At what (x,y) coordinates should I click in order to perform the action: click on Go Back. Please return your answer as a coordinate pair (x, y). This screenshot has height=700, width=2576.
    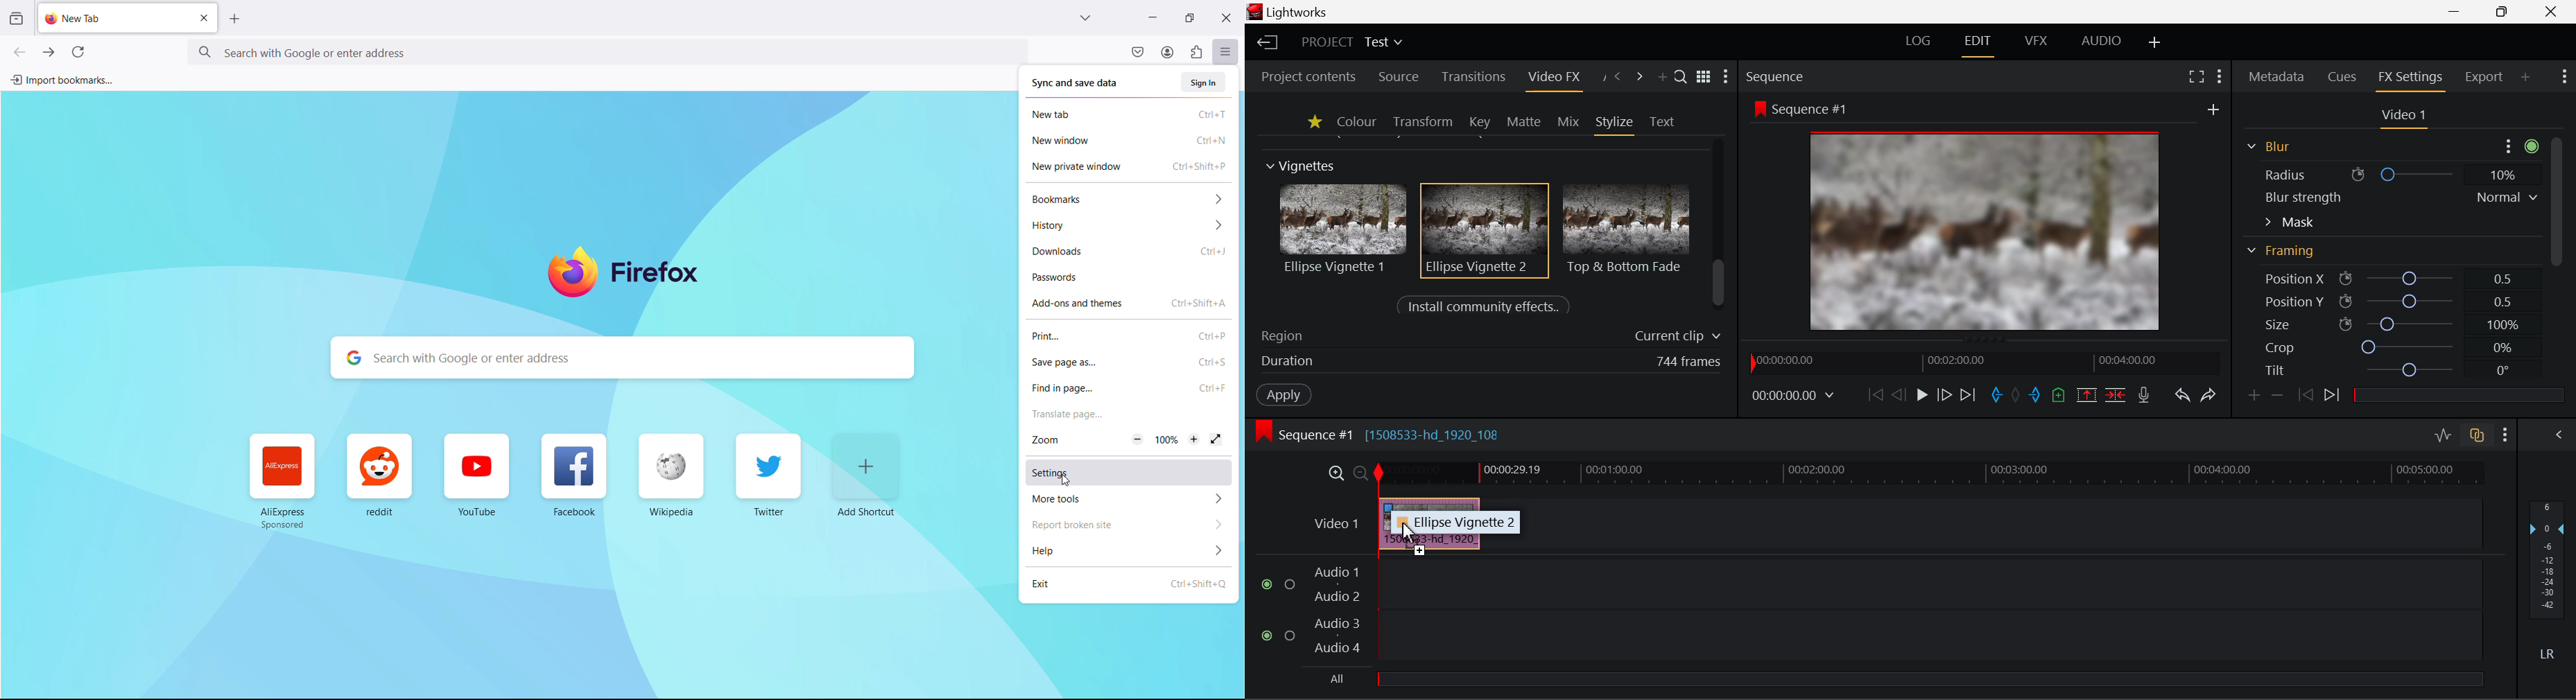
    Looking at the image, I should click on (1899, 395).